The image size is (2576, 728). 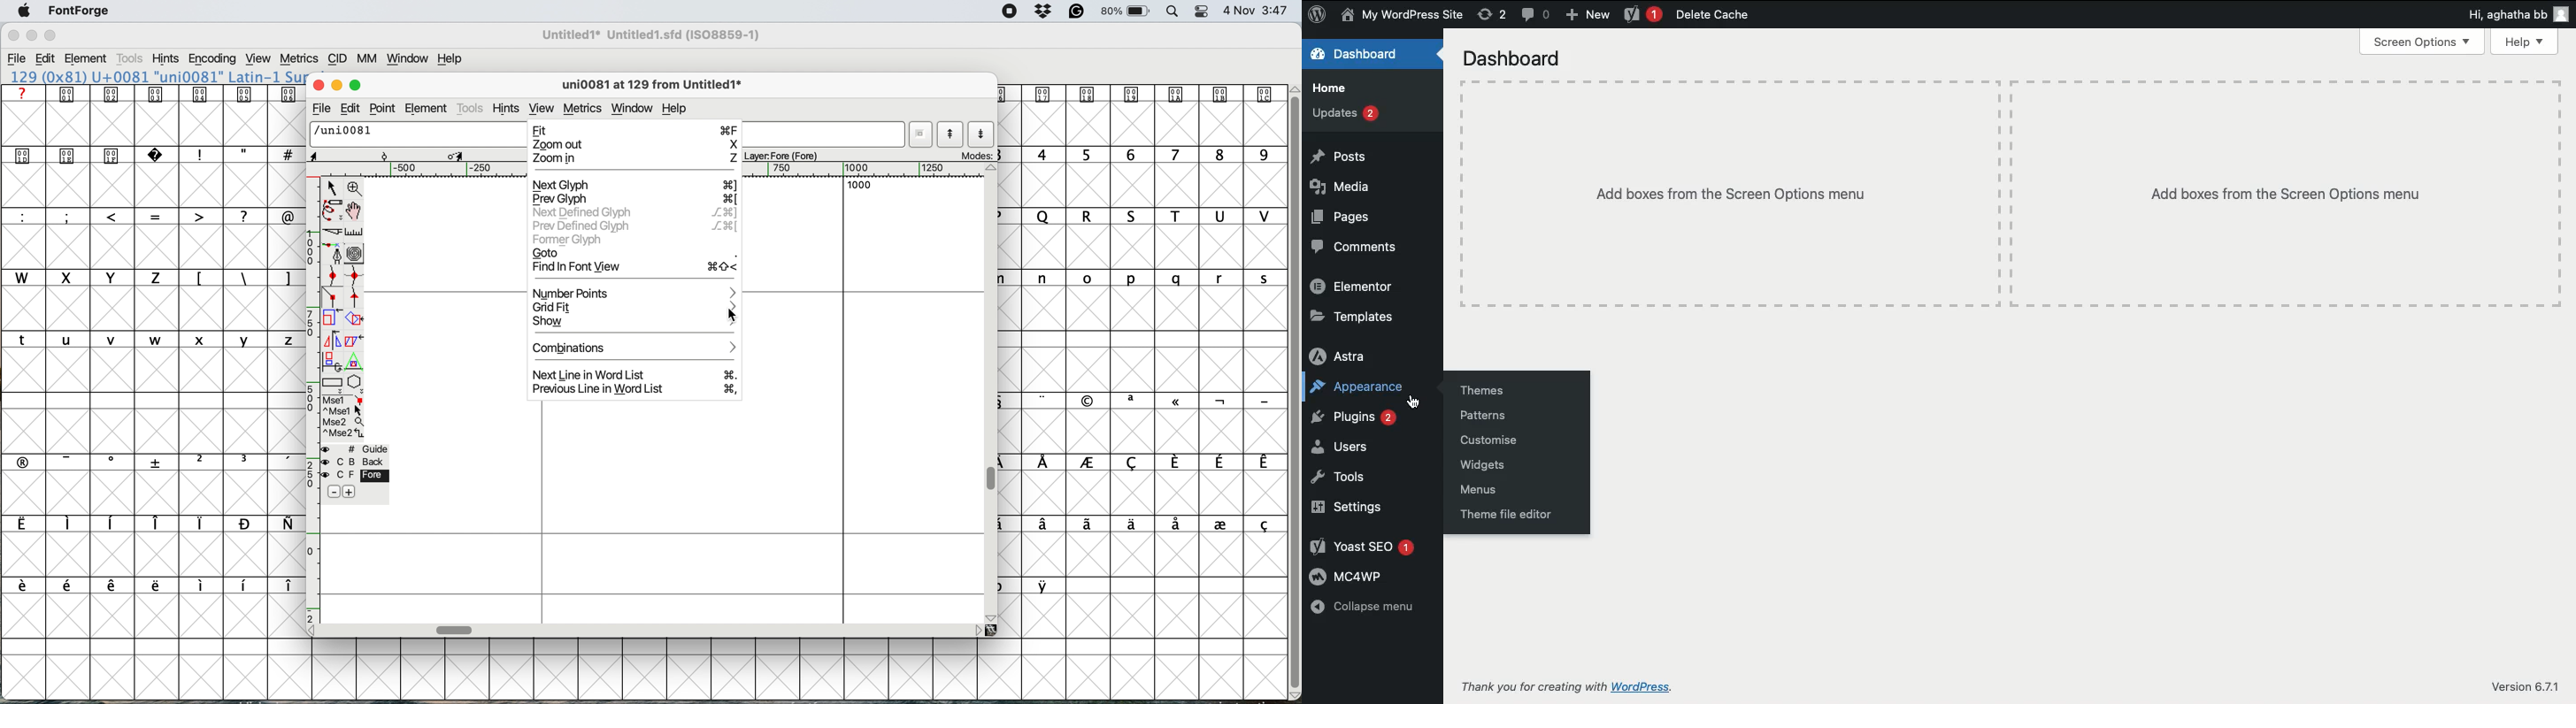 What do you see at coordinates (345, 419) in the screenshot?
I see `selections` at bounding box center [345, 419].